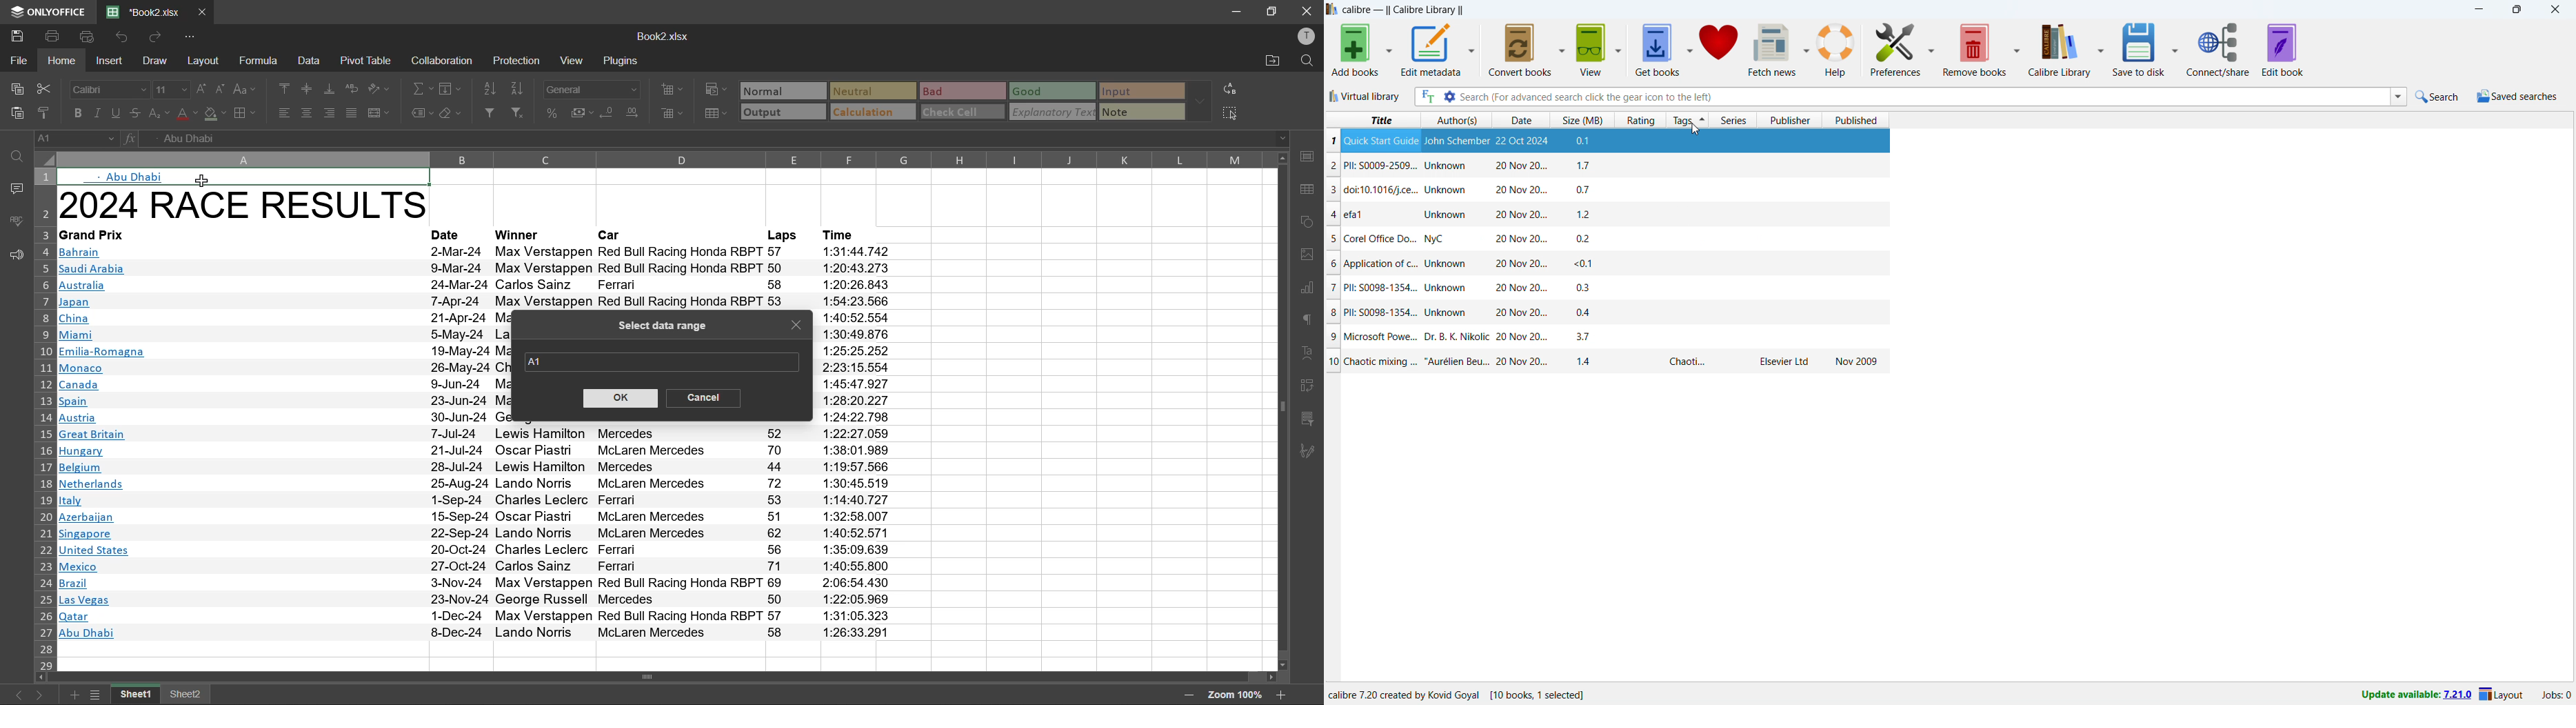 This screenshot has width=2576, height=728. I want to click on insert, so click(107, 60).